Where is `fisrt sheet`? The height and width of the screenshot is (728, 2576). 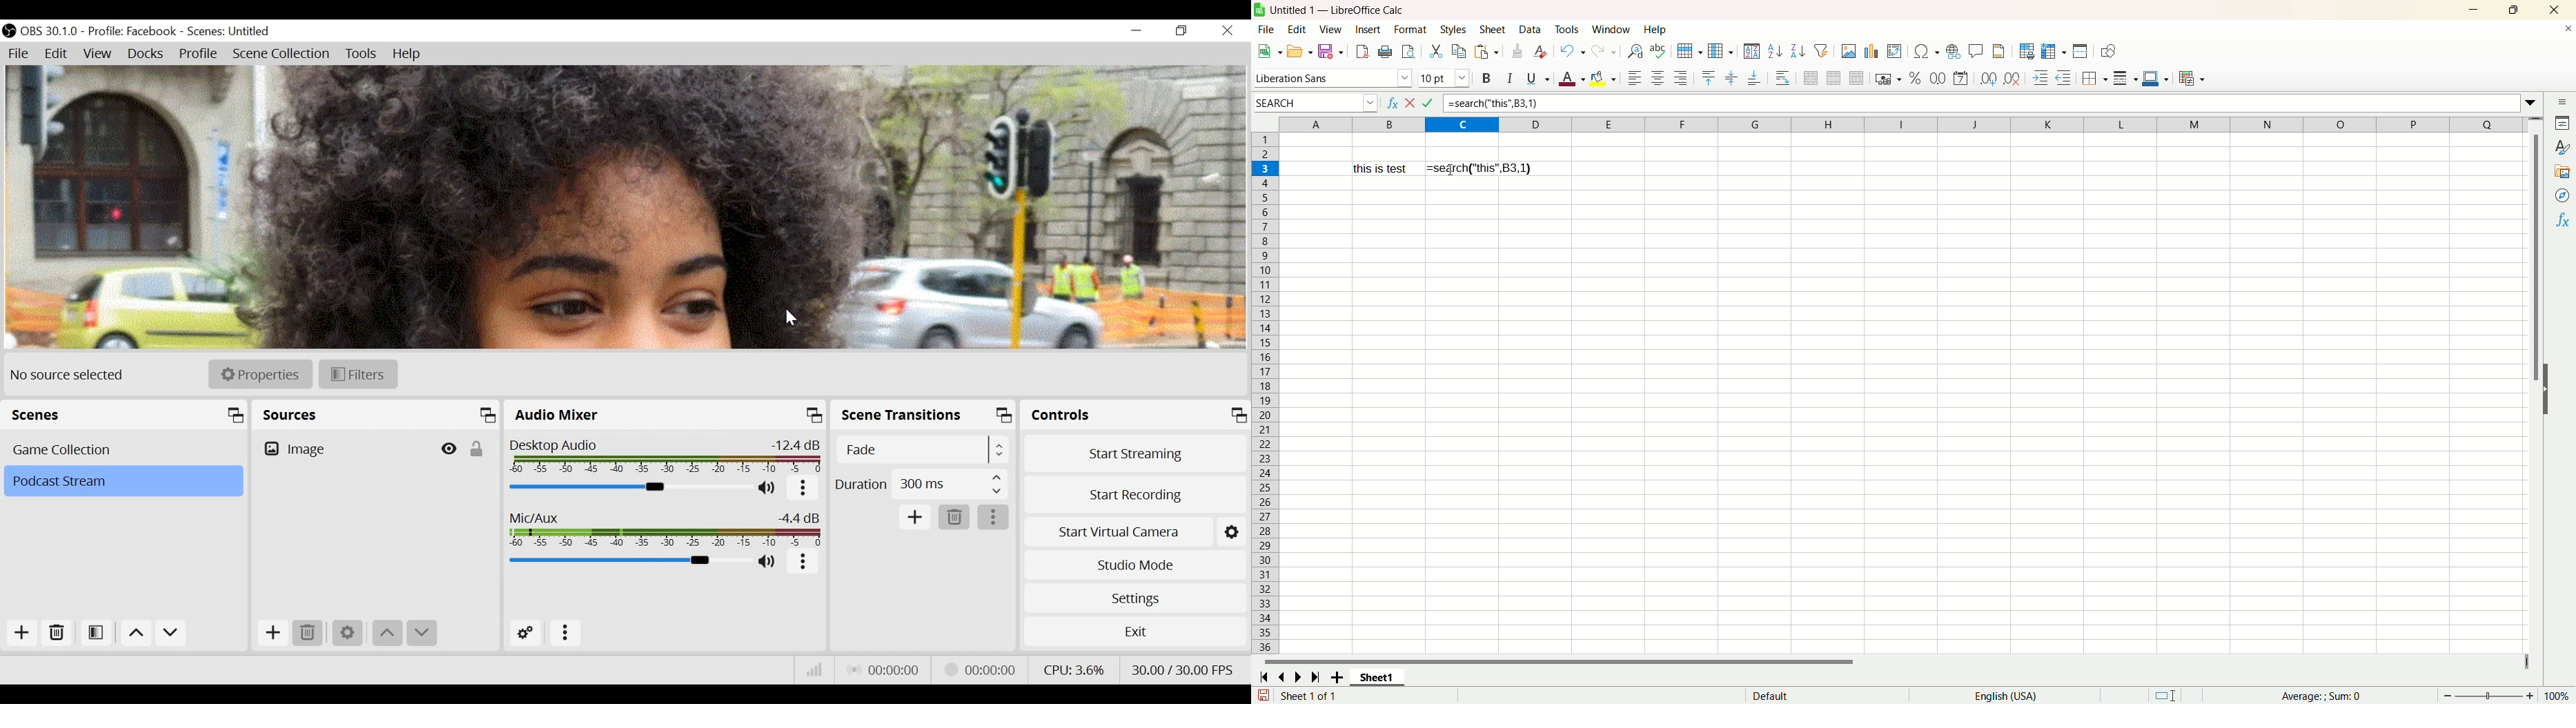 fisrt sheet is located at coordinates (1263, 677).